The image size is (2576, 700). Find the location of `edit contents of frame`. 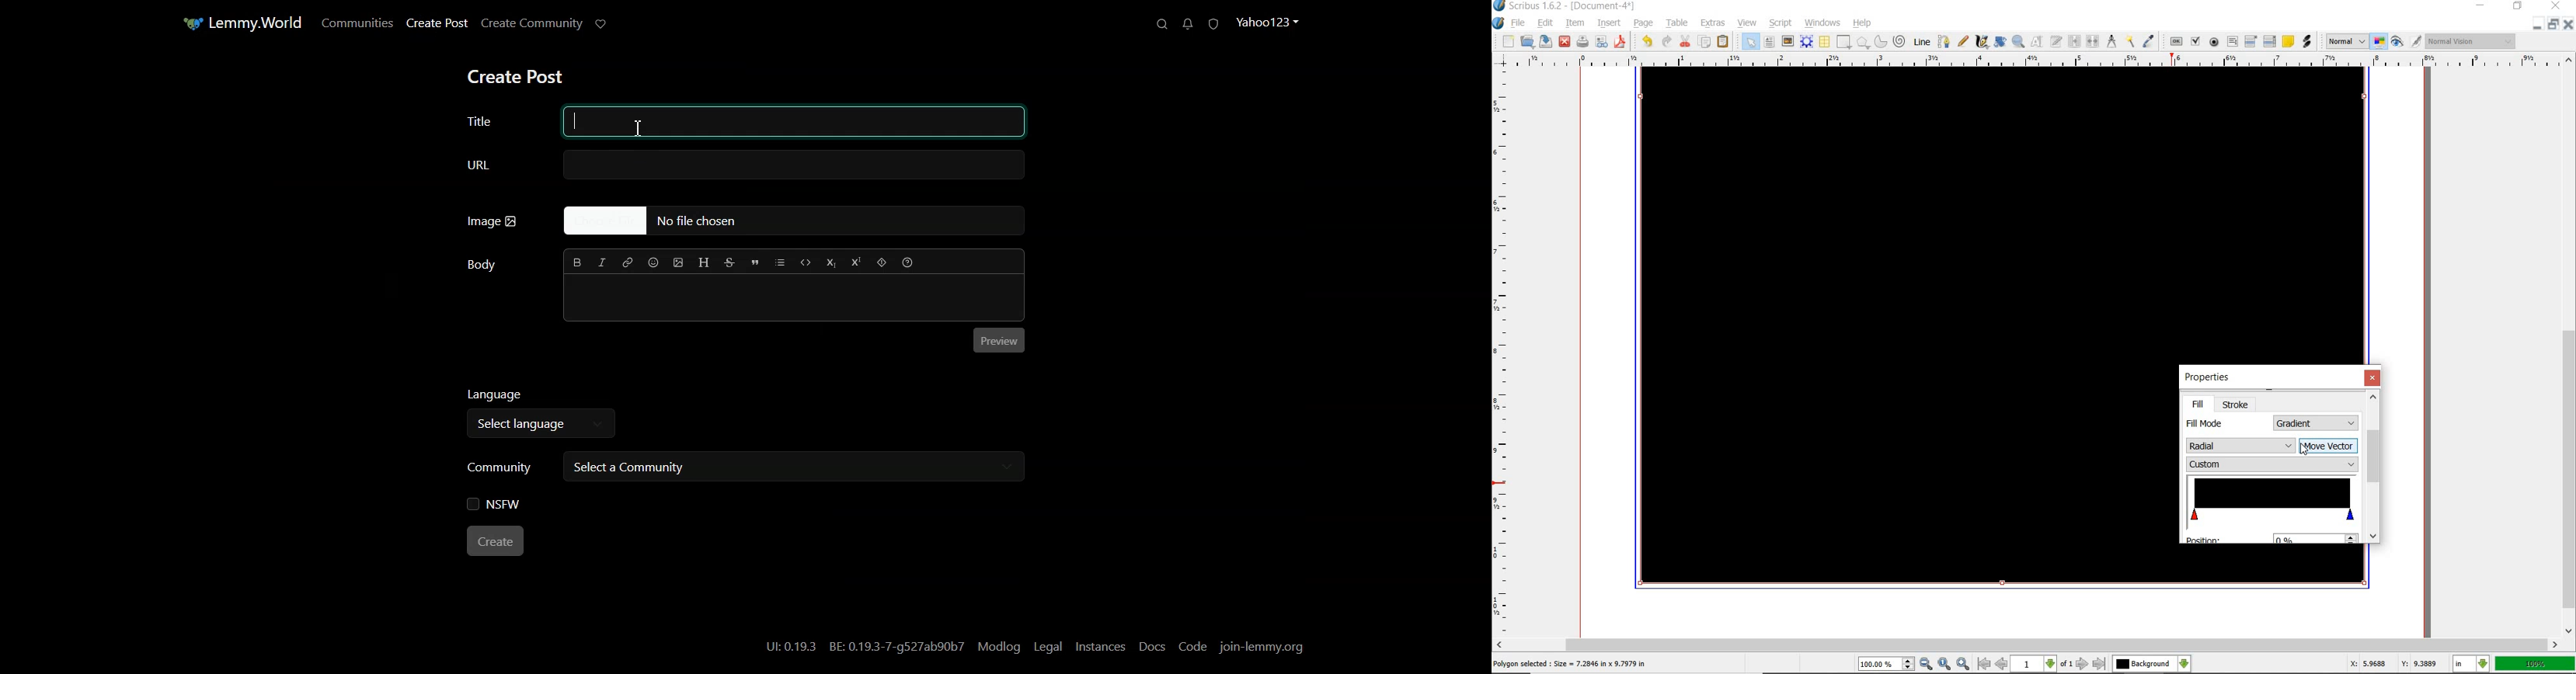

edit contents of frame is located at coordinates (2036, 41).